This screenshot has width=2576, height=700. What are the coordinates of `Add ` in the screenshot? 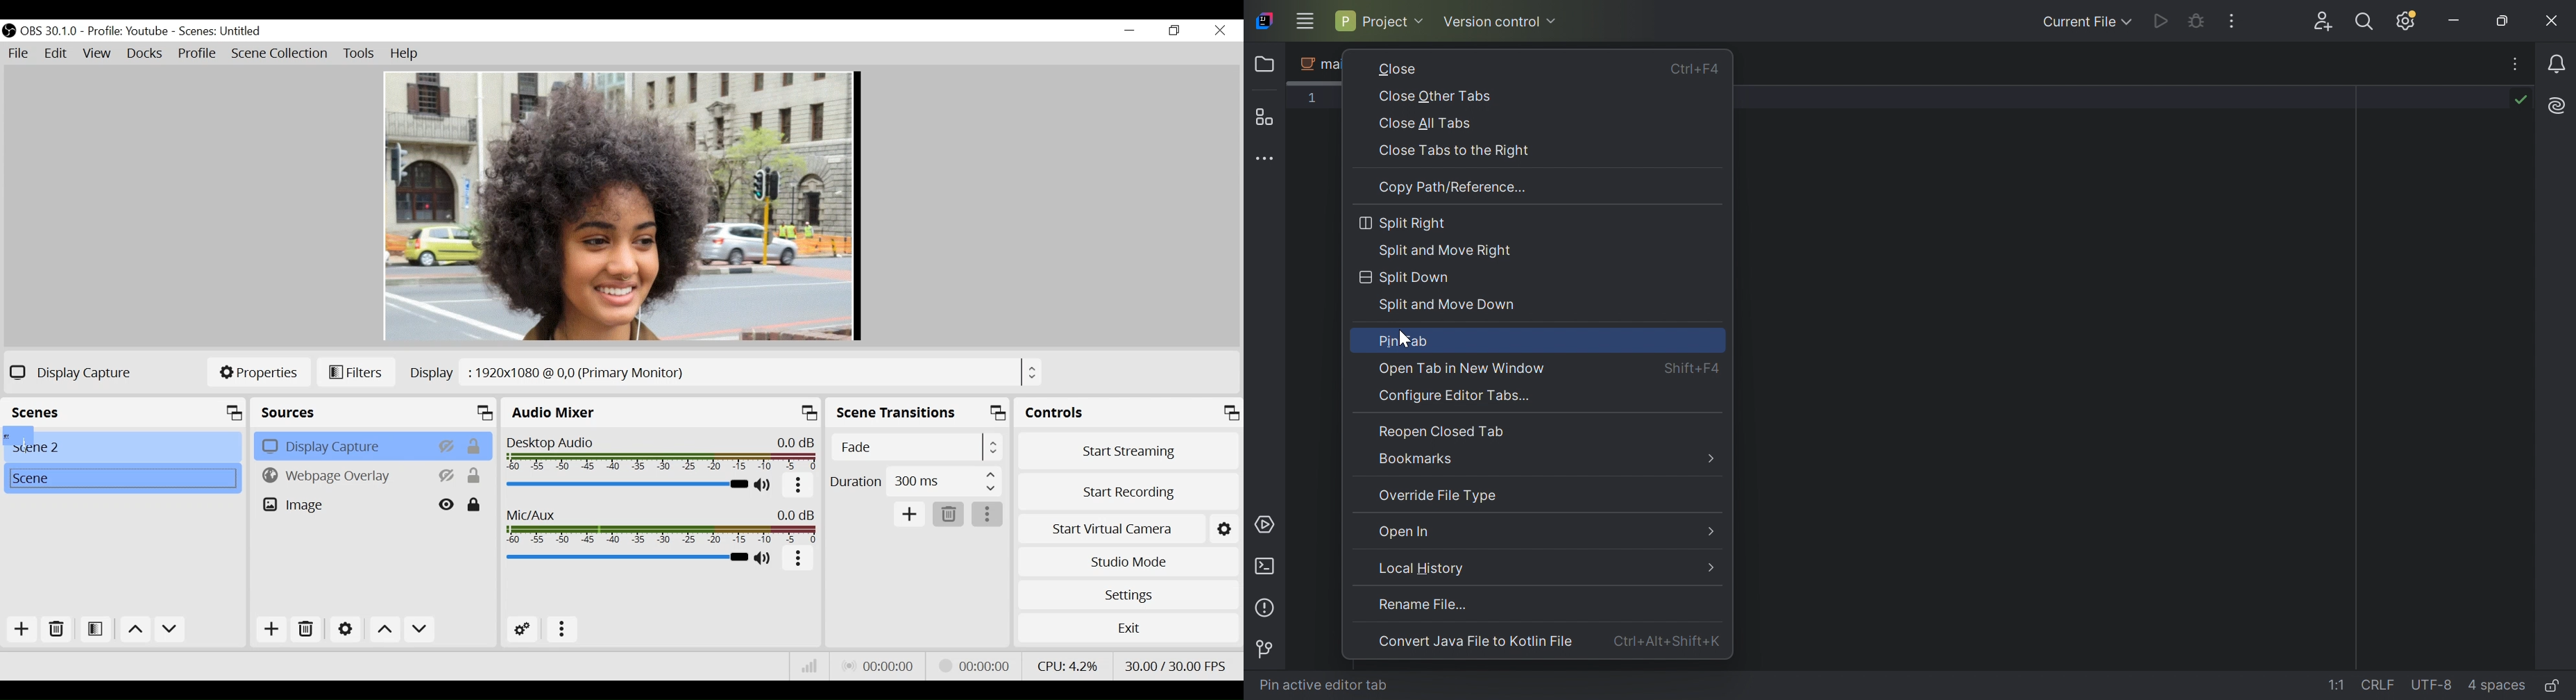 It's located at (909, 513).